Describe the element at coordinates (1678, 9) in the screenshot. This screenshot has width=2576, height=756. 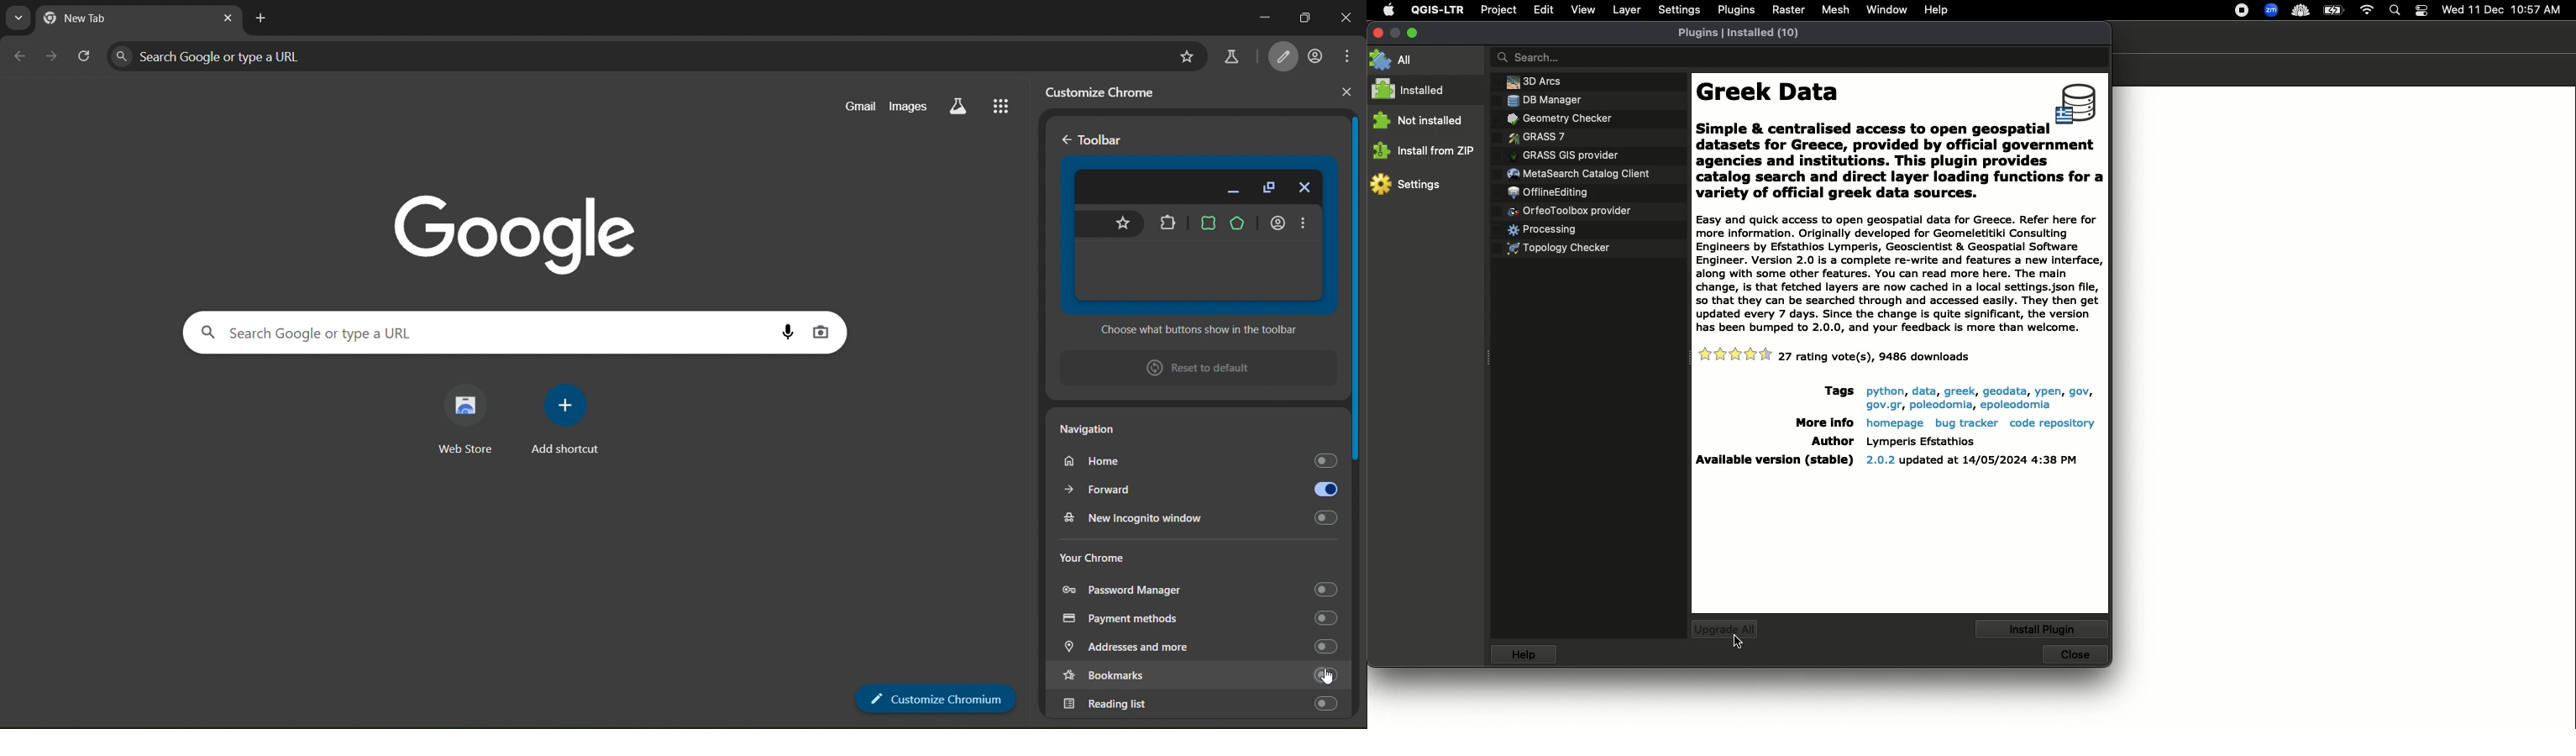
I see `Settings` at that location.